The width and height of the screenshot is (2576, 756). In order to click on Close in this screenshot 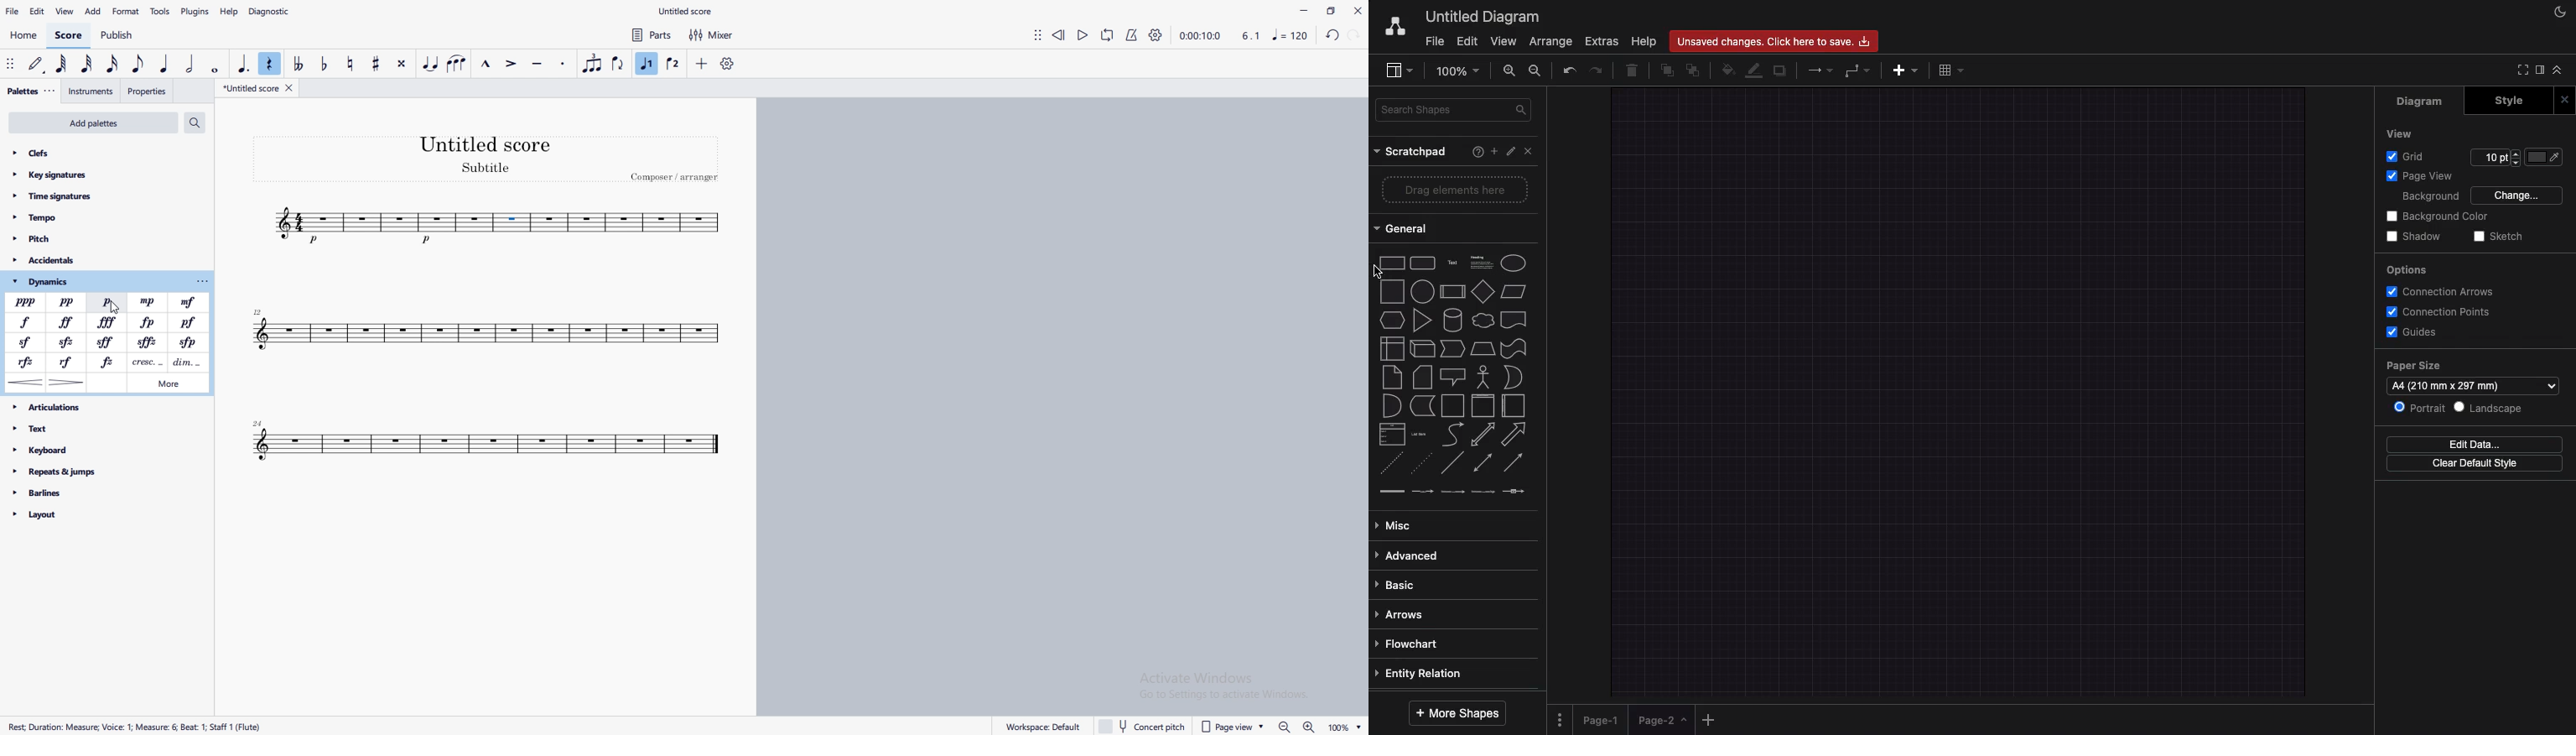, I will do `click(1531, 152)`.